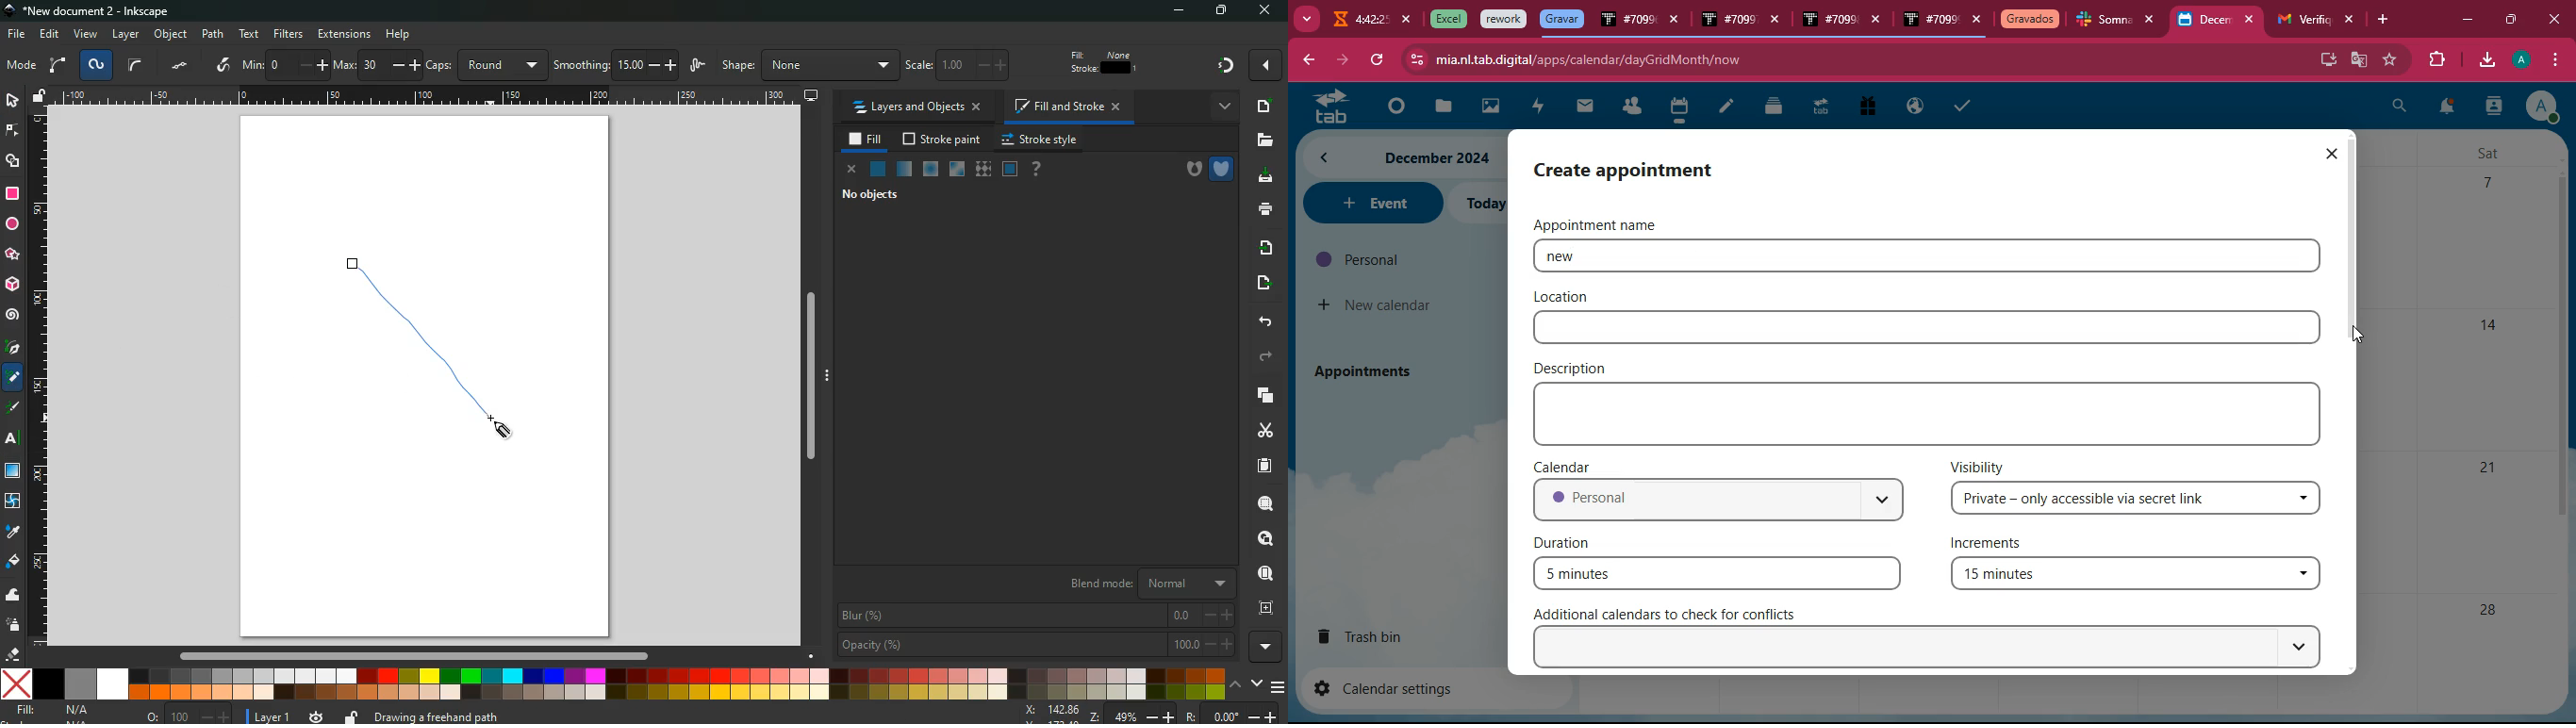 The width and height of the screenshot is (2576, 728). I want to click on write, so click(224, 66).